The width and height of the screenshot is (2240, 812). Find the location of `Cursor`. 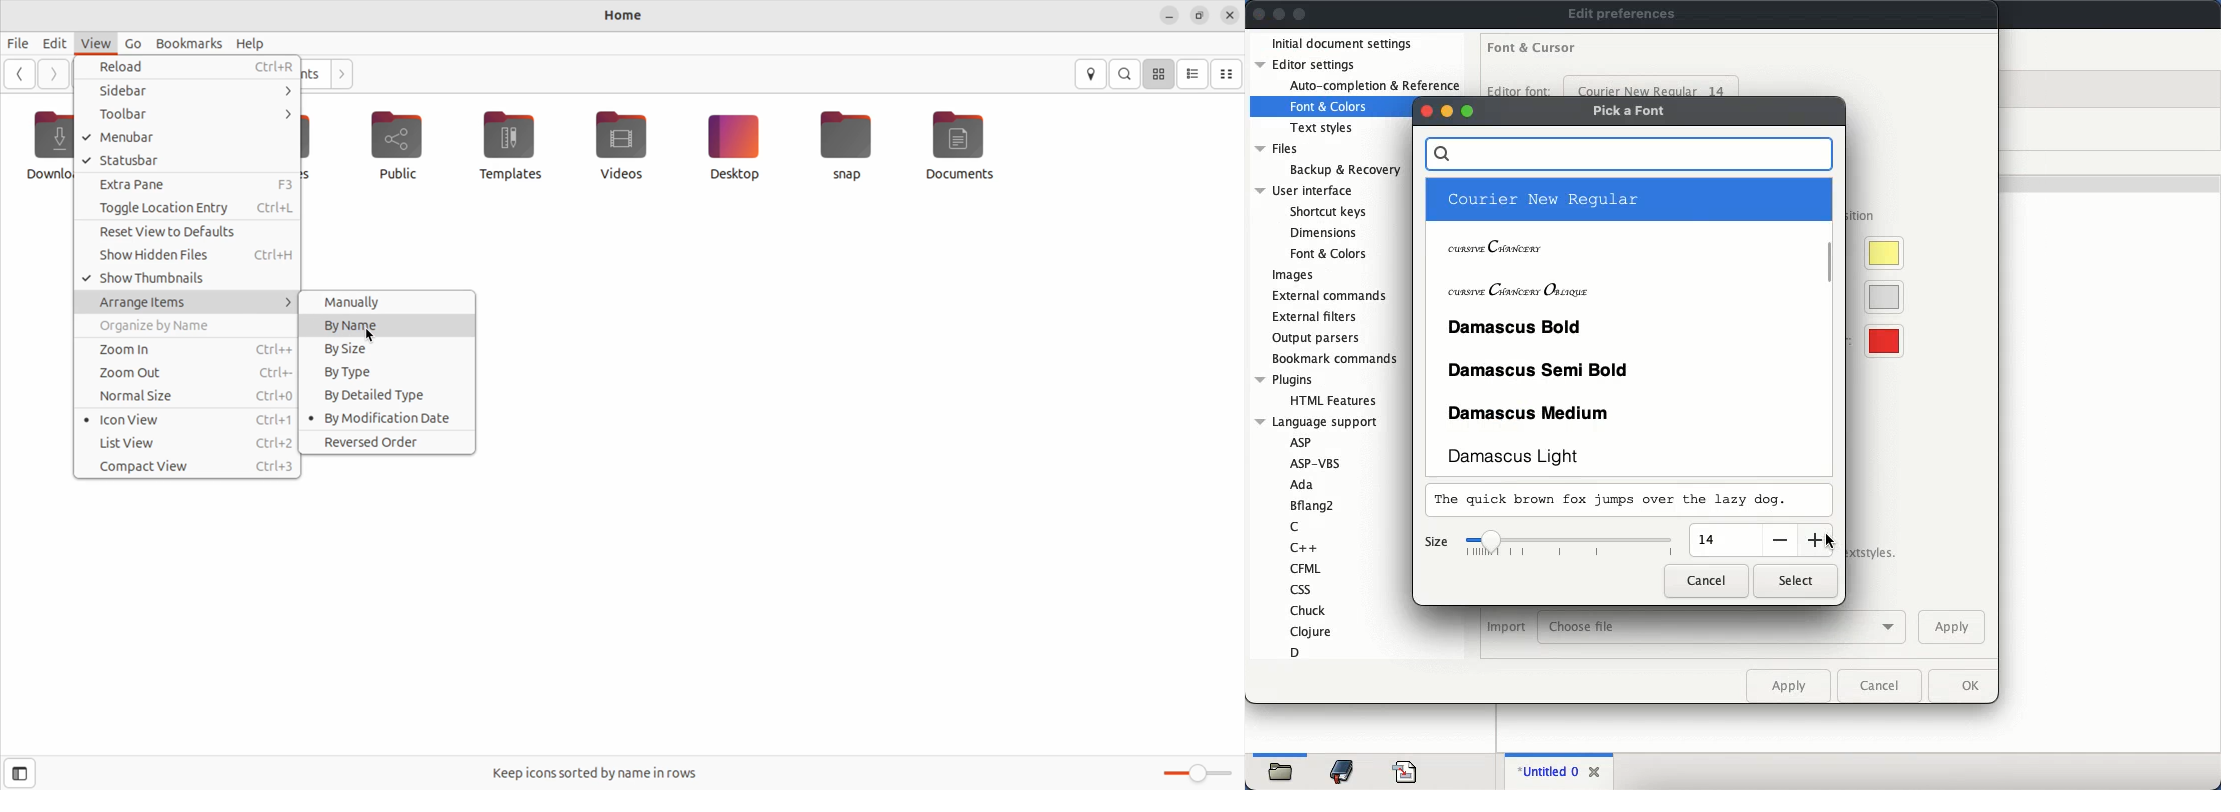

Cursor is located at coordinates (1830, 542).